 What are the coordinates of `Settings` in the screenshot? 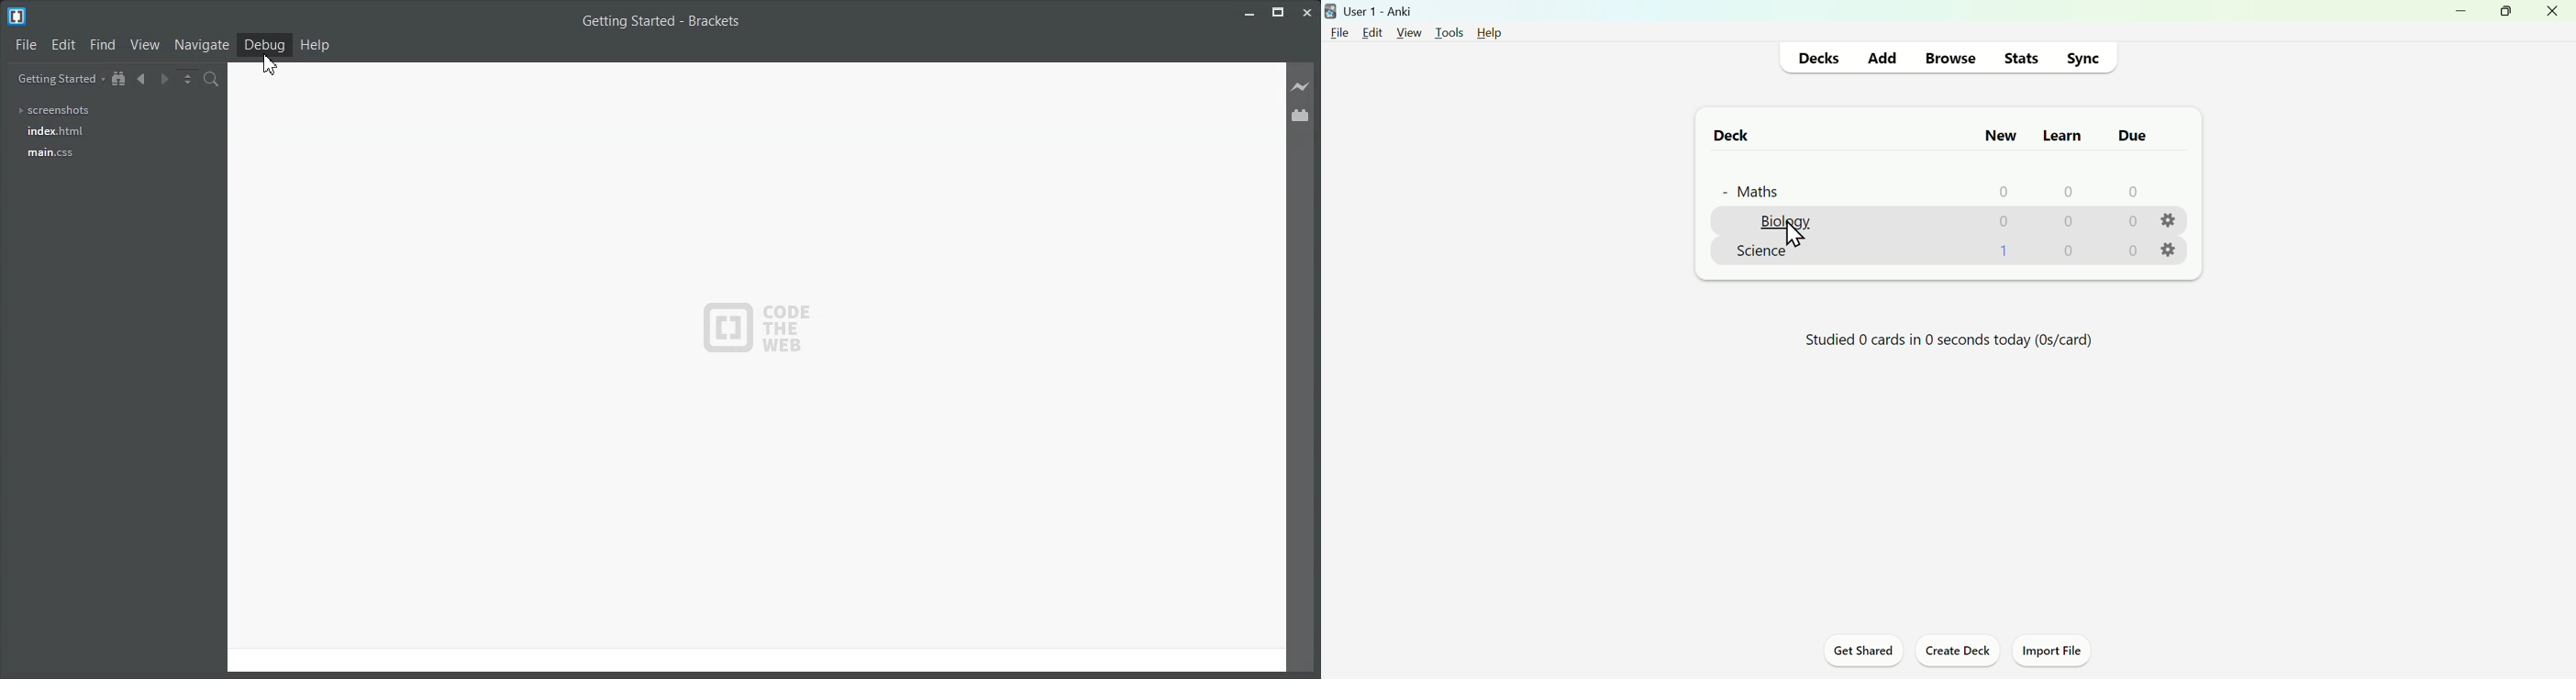 It's located at (2171, 220).